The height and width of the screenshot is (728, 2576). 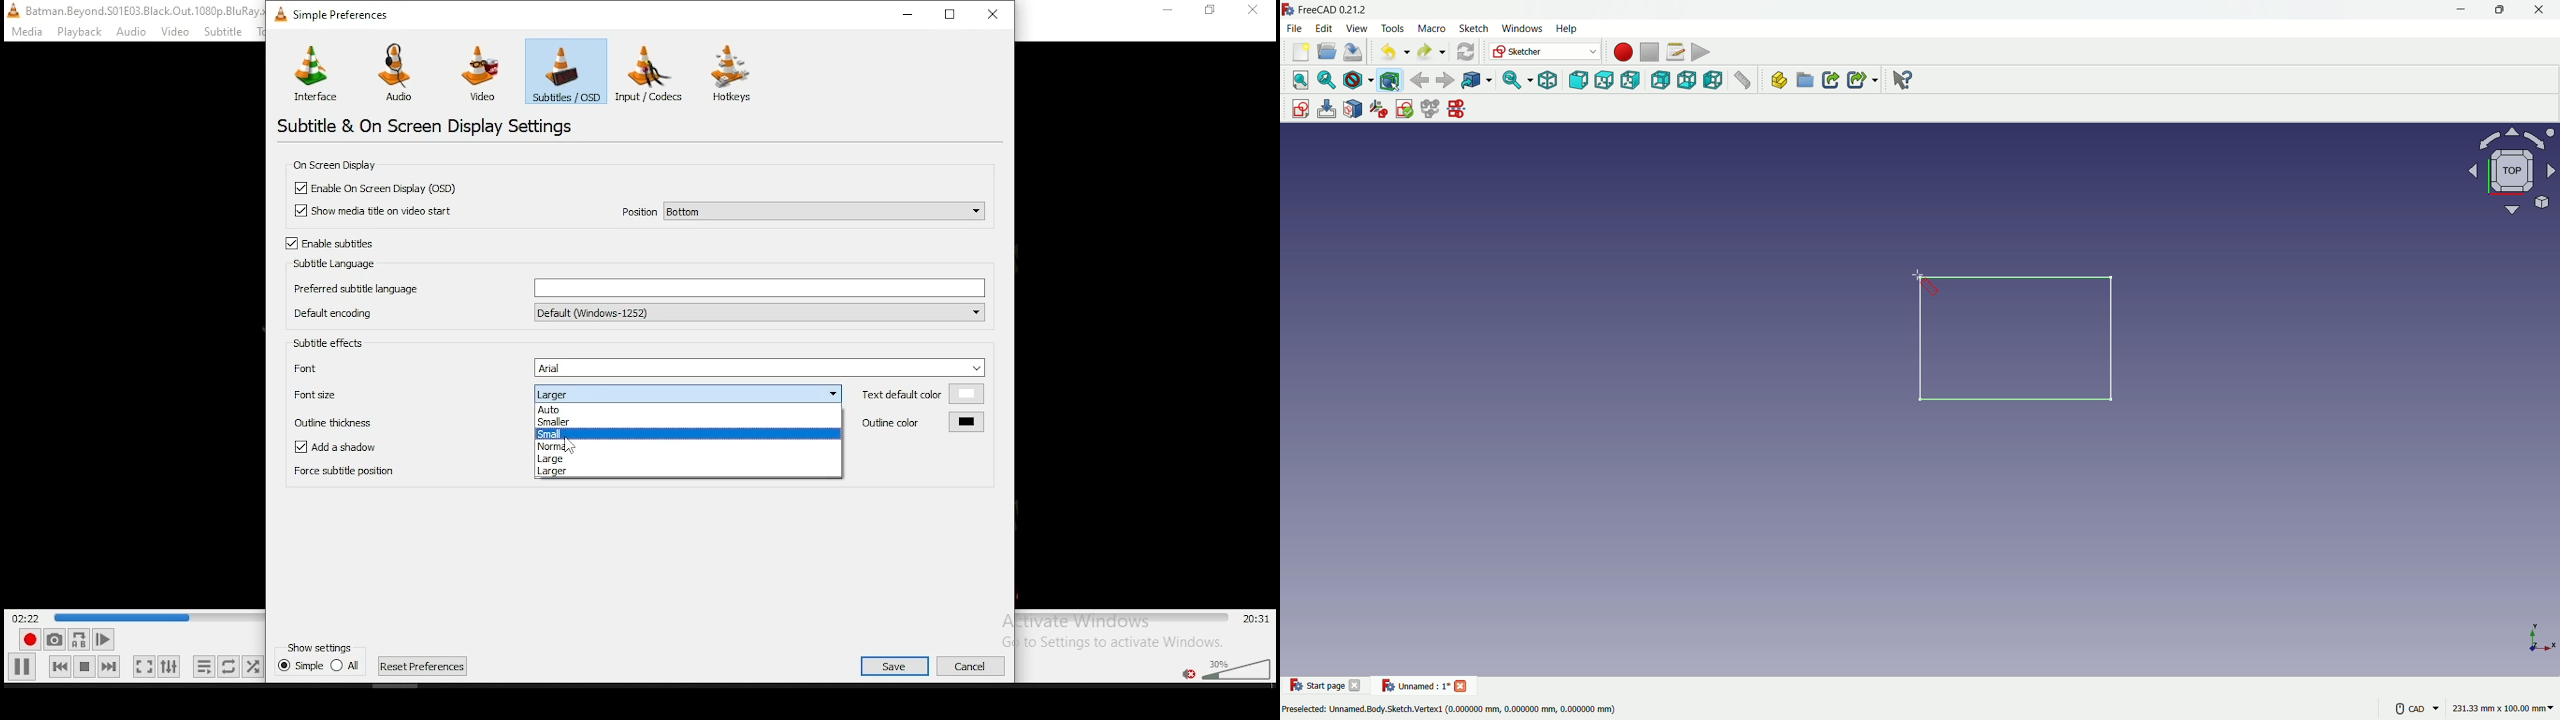 What do you see at coordinates (566, 70) in the screenshot?
I see `subtitles(OSD)` at bounding box center [566, 70].